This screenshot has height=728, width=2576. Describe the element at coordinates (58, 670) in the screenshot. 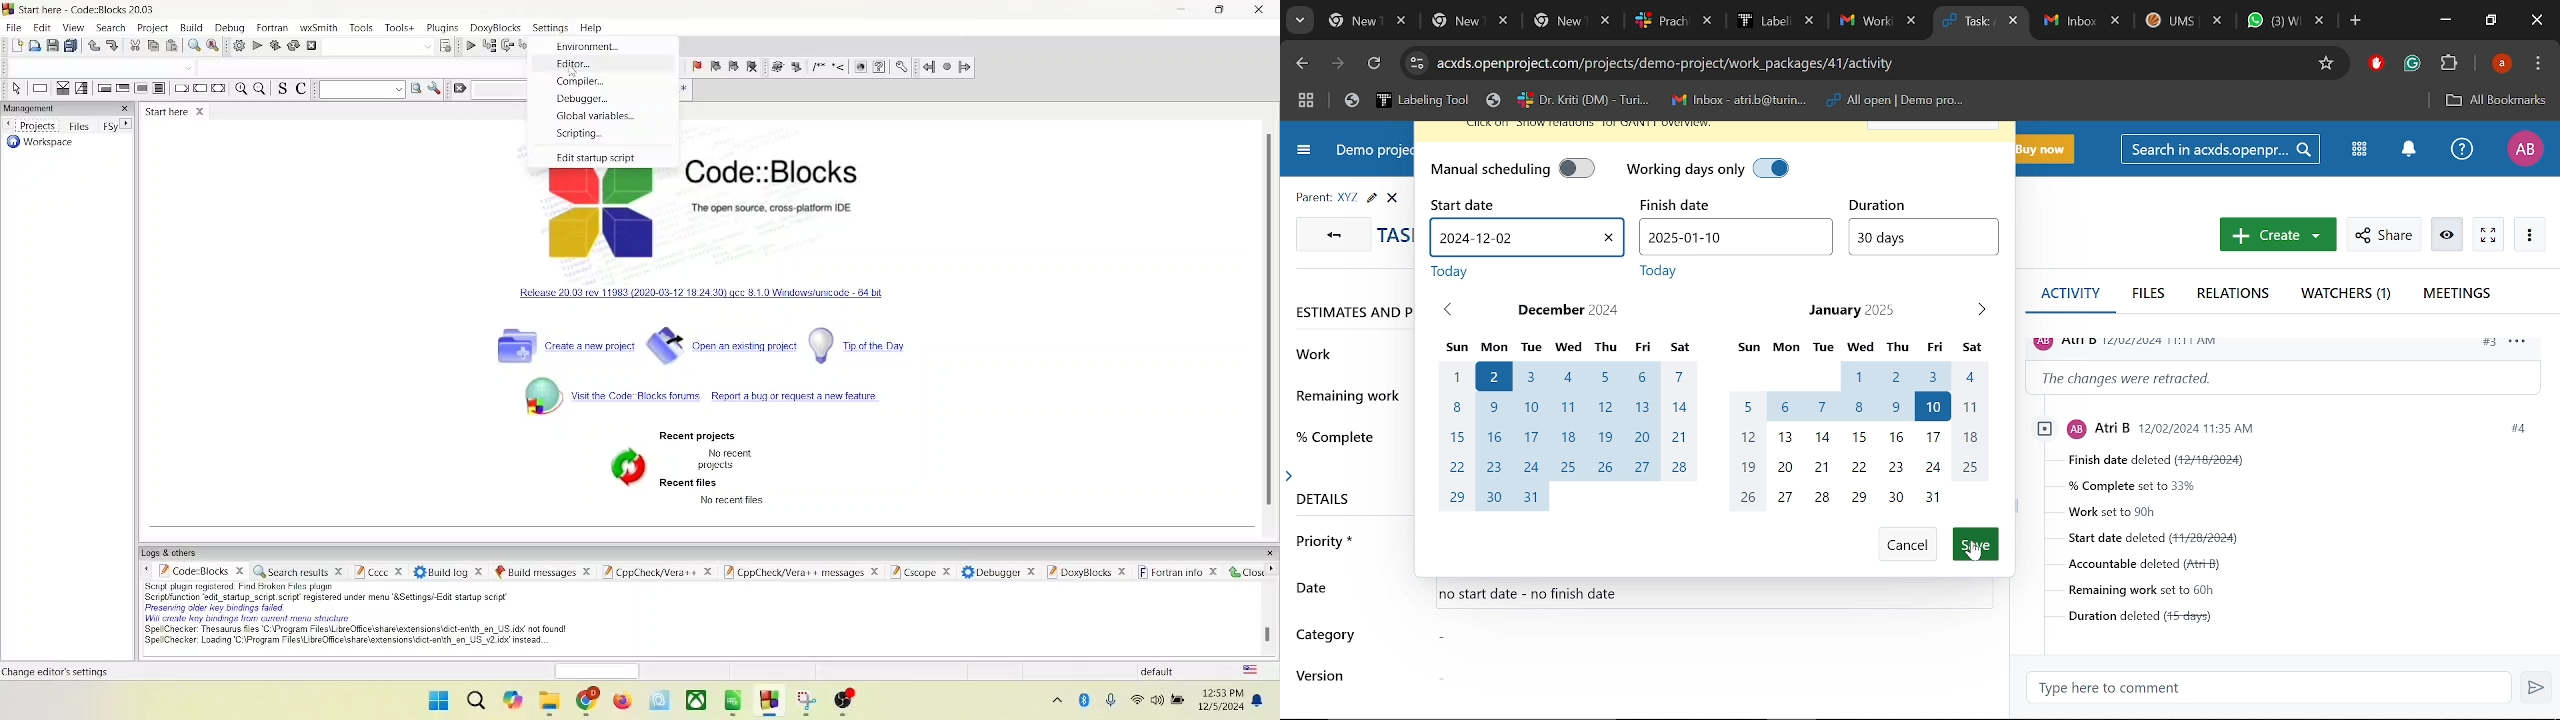

I see `start here` at that location.